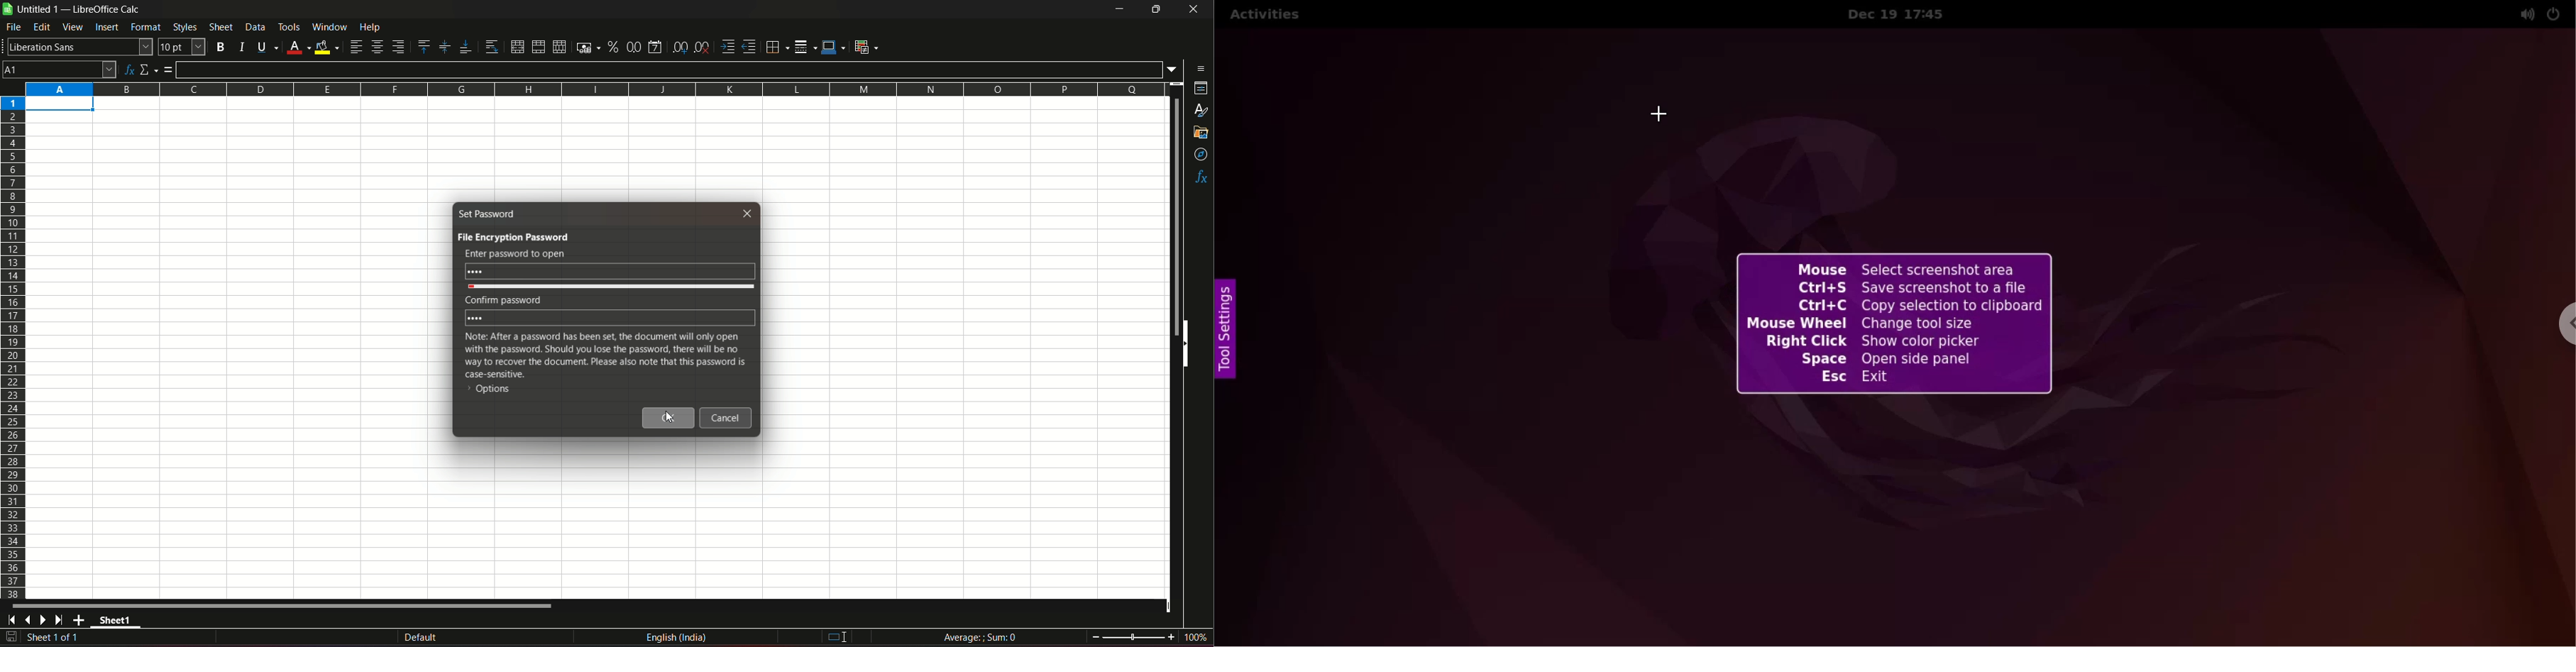 The image size is (2576, 672). Describe the element at coordinates (538, 45) in the screenshot. I see `merge cells` at that location.